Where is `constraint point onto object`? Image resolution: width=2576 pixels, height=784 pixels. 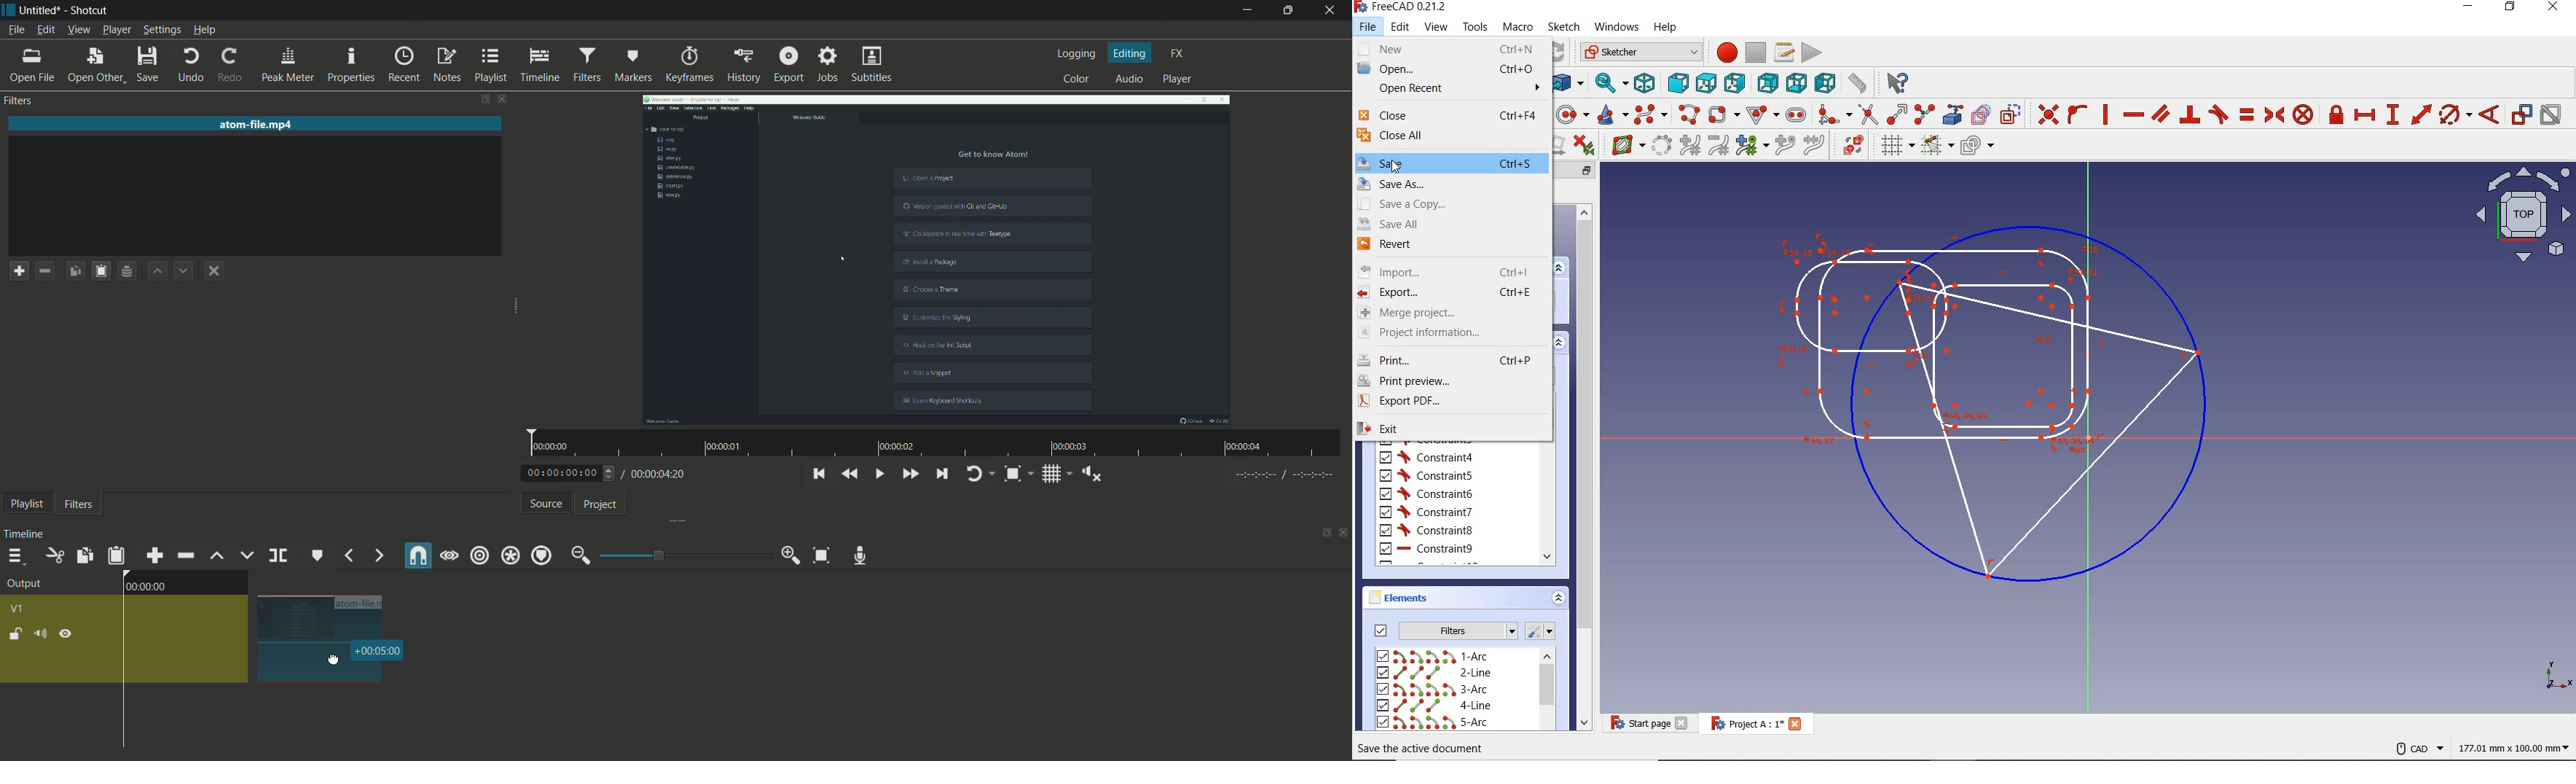 constraint point onto object is located at coordinates (2076, 112).